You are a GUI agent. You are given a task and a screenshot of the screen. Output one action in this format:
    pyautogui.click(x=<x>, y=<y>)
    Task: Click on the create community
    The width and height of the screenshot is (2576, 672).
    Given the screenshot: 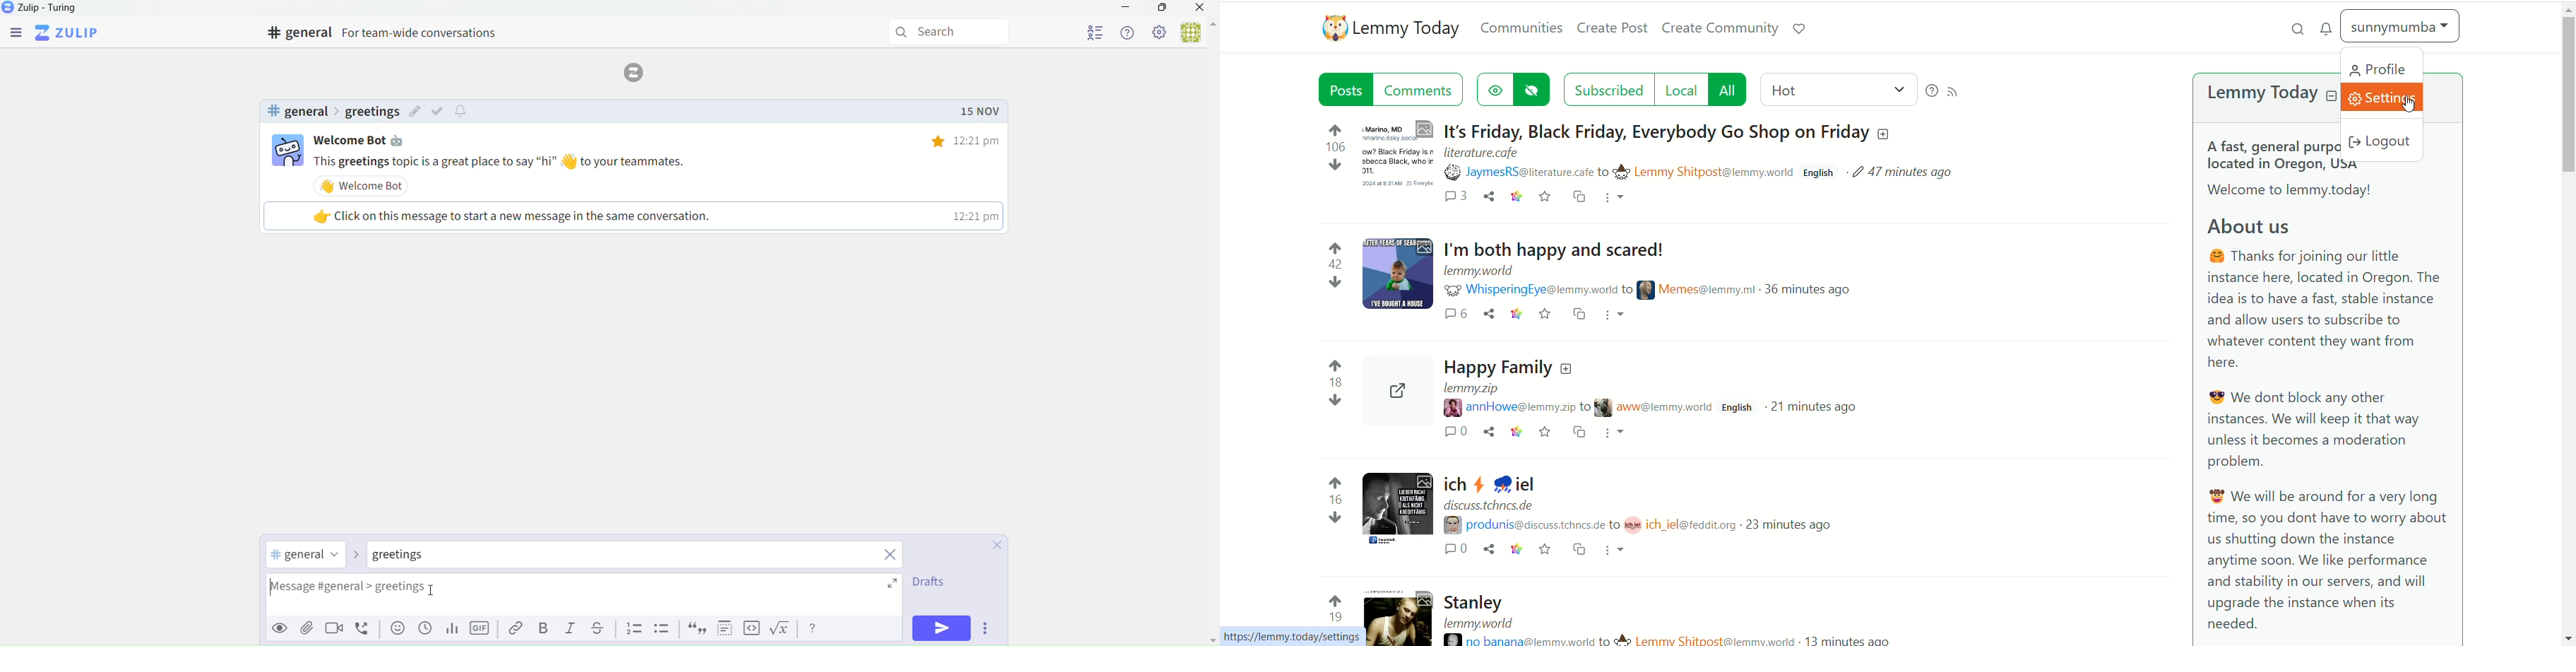 What is the action you would take?
    pyautogui.click(x=1722, y=28)
    